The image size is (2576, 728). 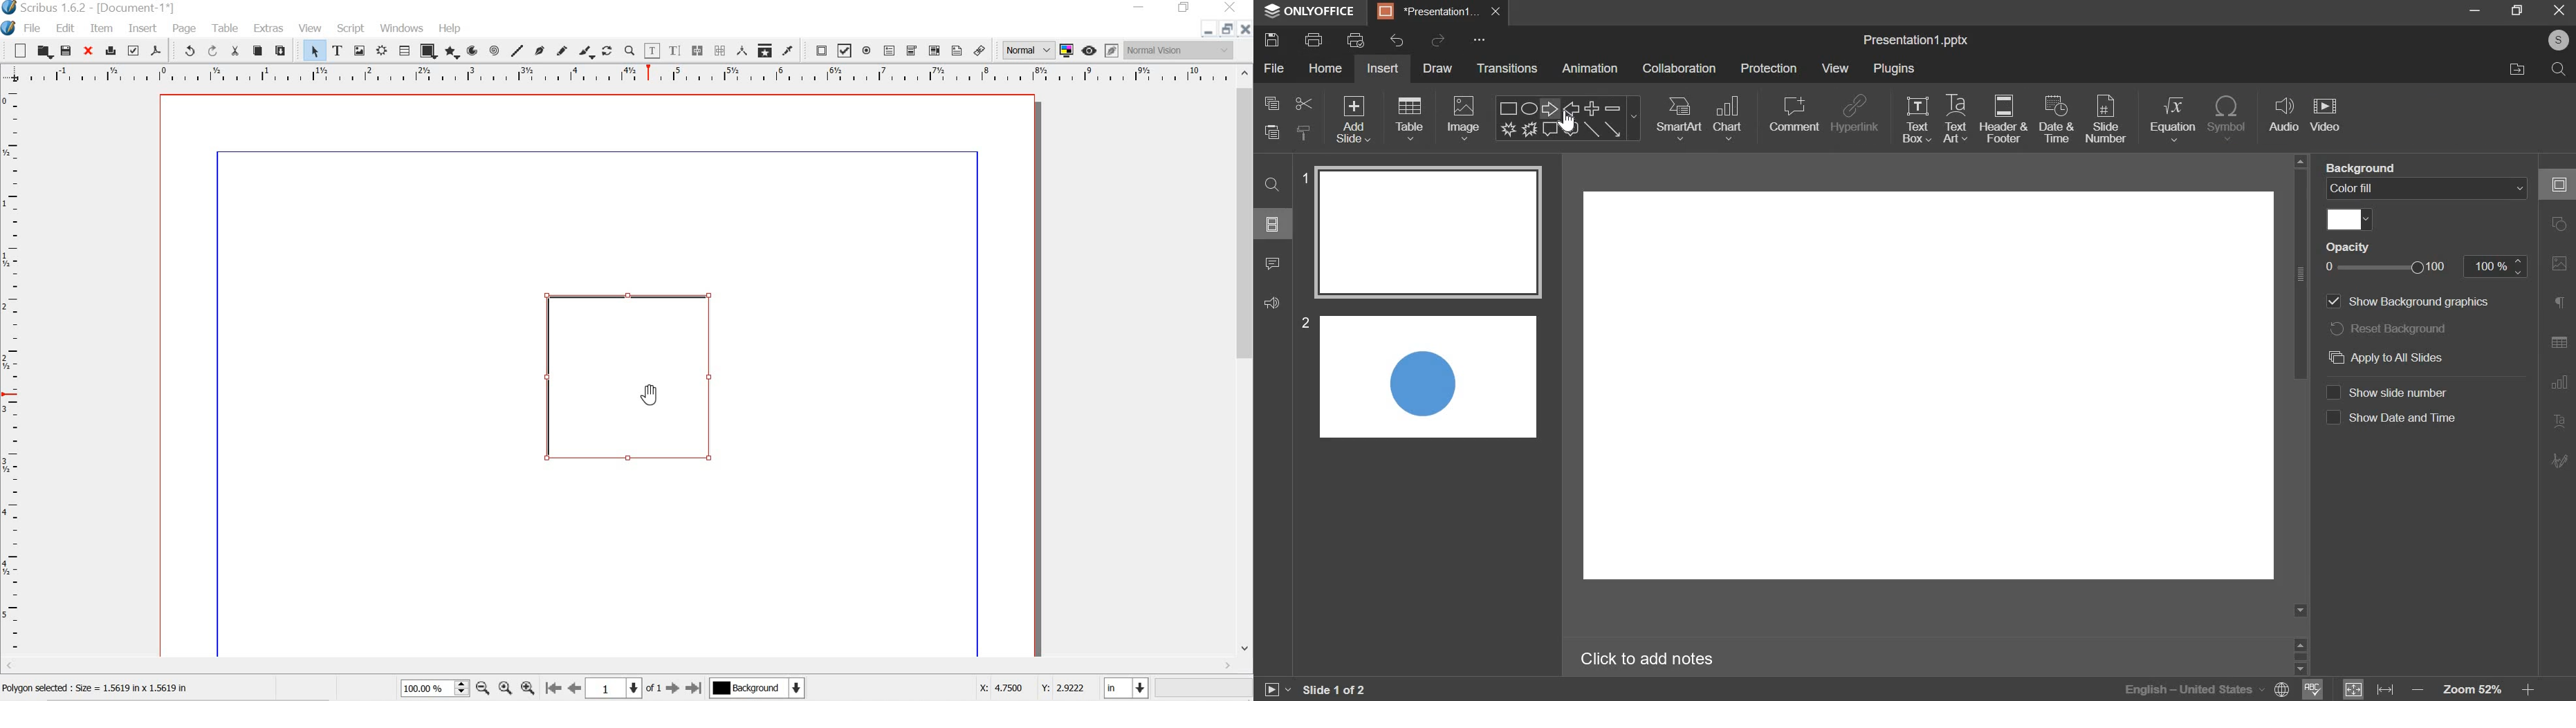 I want to click on color fill, so click(x=2427, y=189).